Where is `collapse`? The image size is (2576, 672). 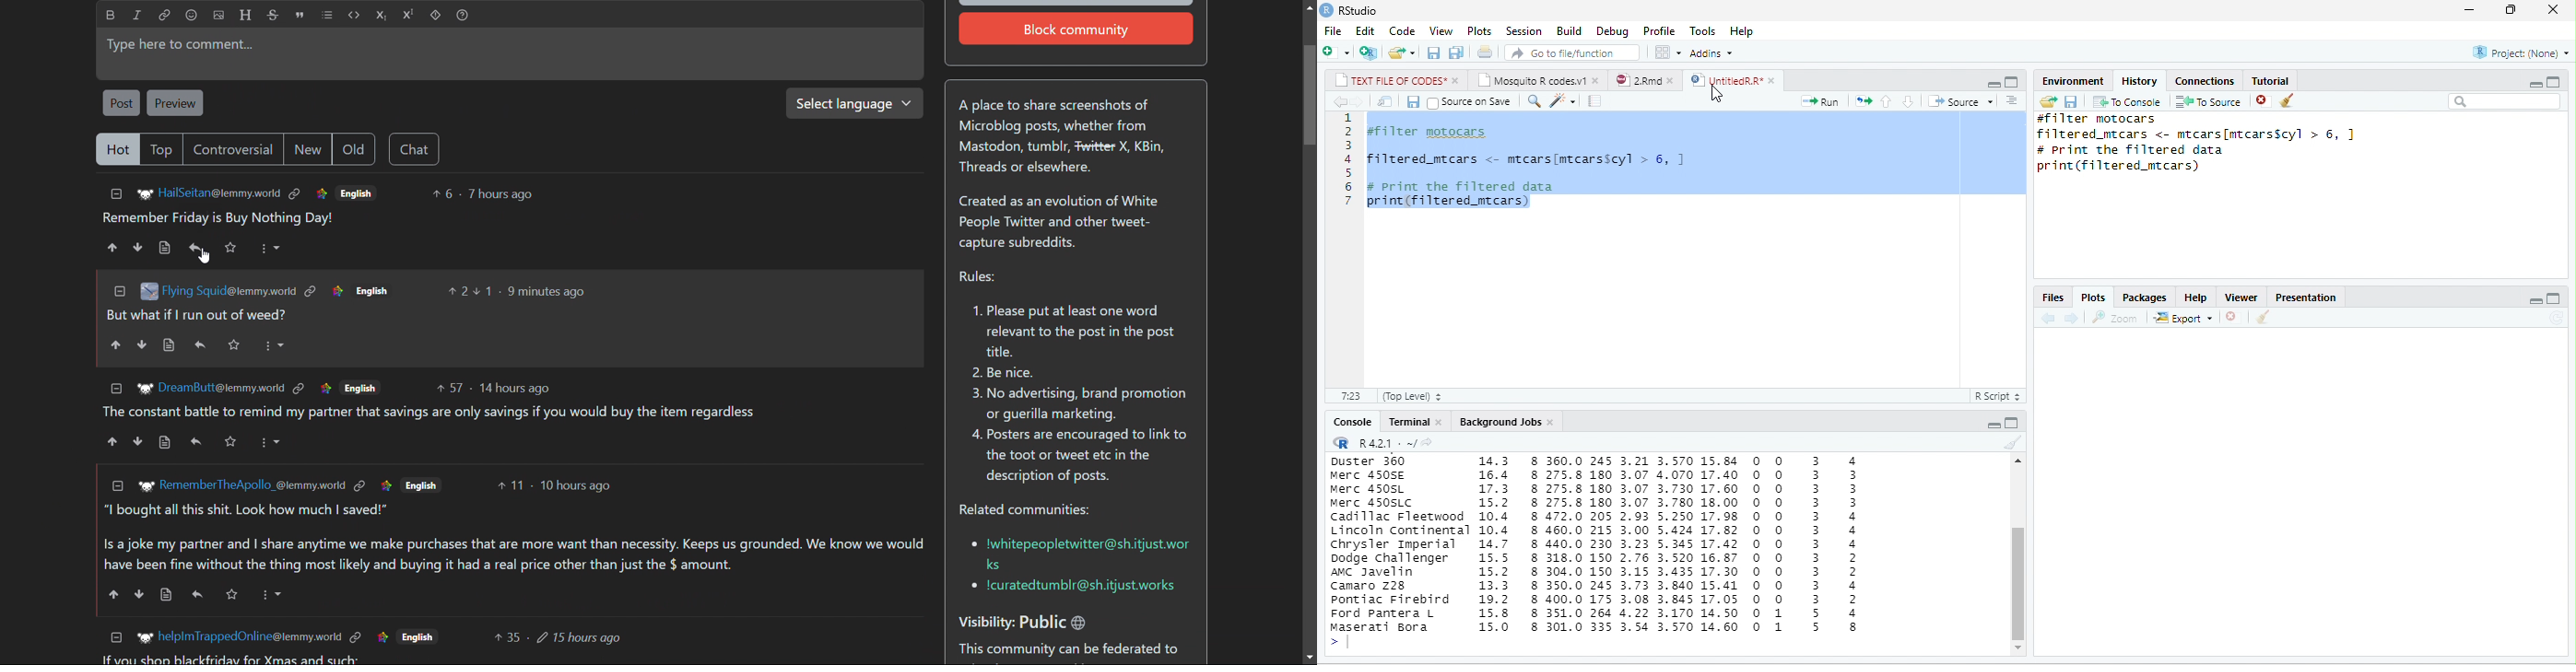
collapse is located at coordinates (117, 486).